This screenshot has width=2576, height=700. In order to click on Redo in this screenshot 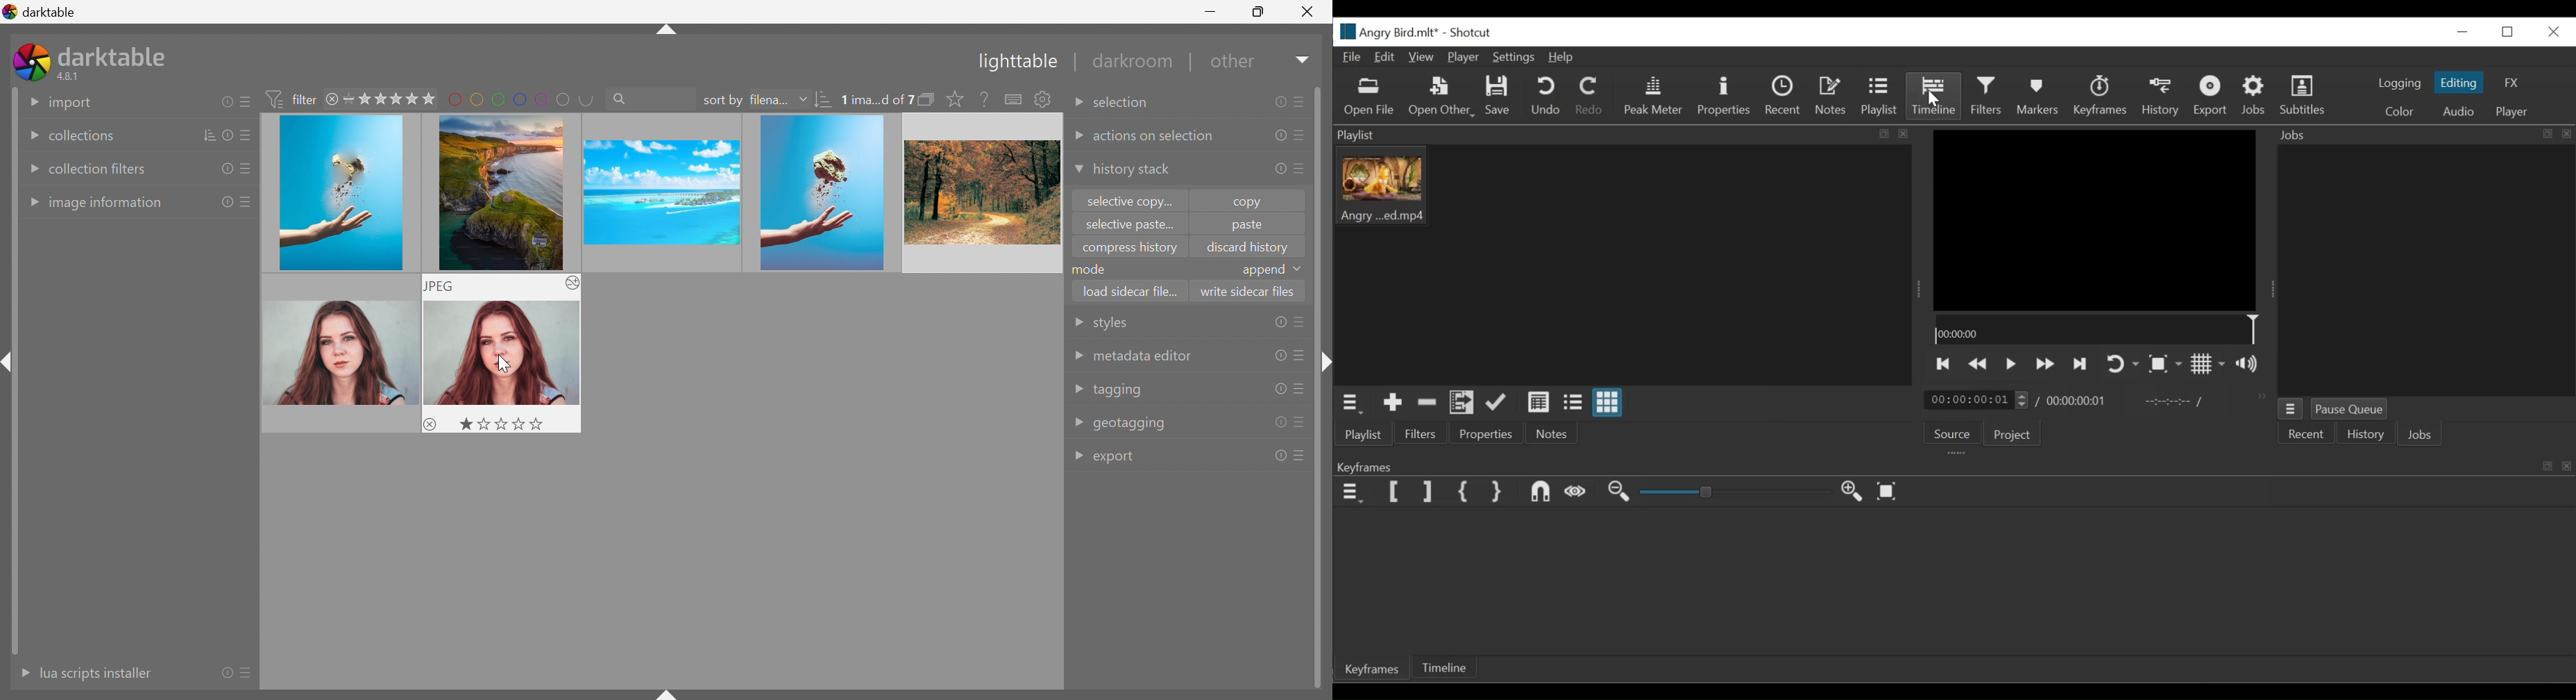, I will do `click(1588, 95)`.